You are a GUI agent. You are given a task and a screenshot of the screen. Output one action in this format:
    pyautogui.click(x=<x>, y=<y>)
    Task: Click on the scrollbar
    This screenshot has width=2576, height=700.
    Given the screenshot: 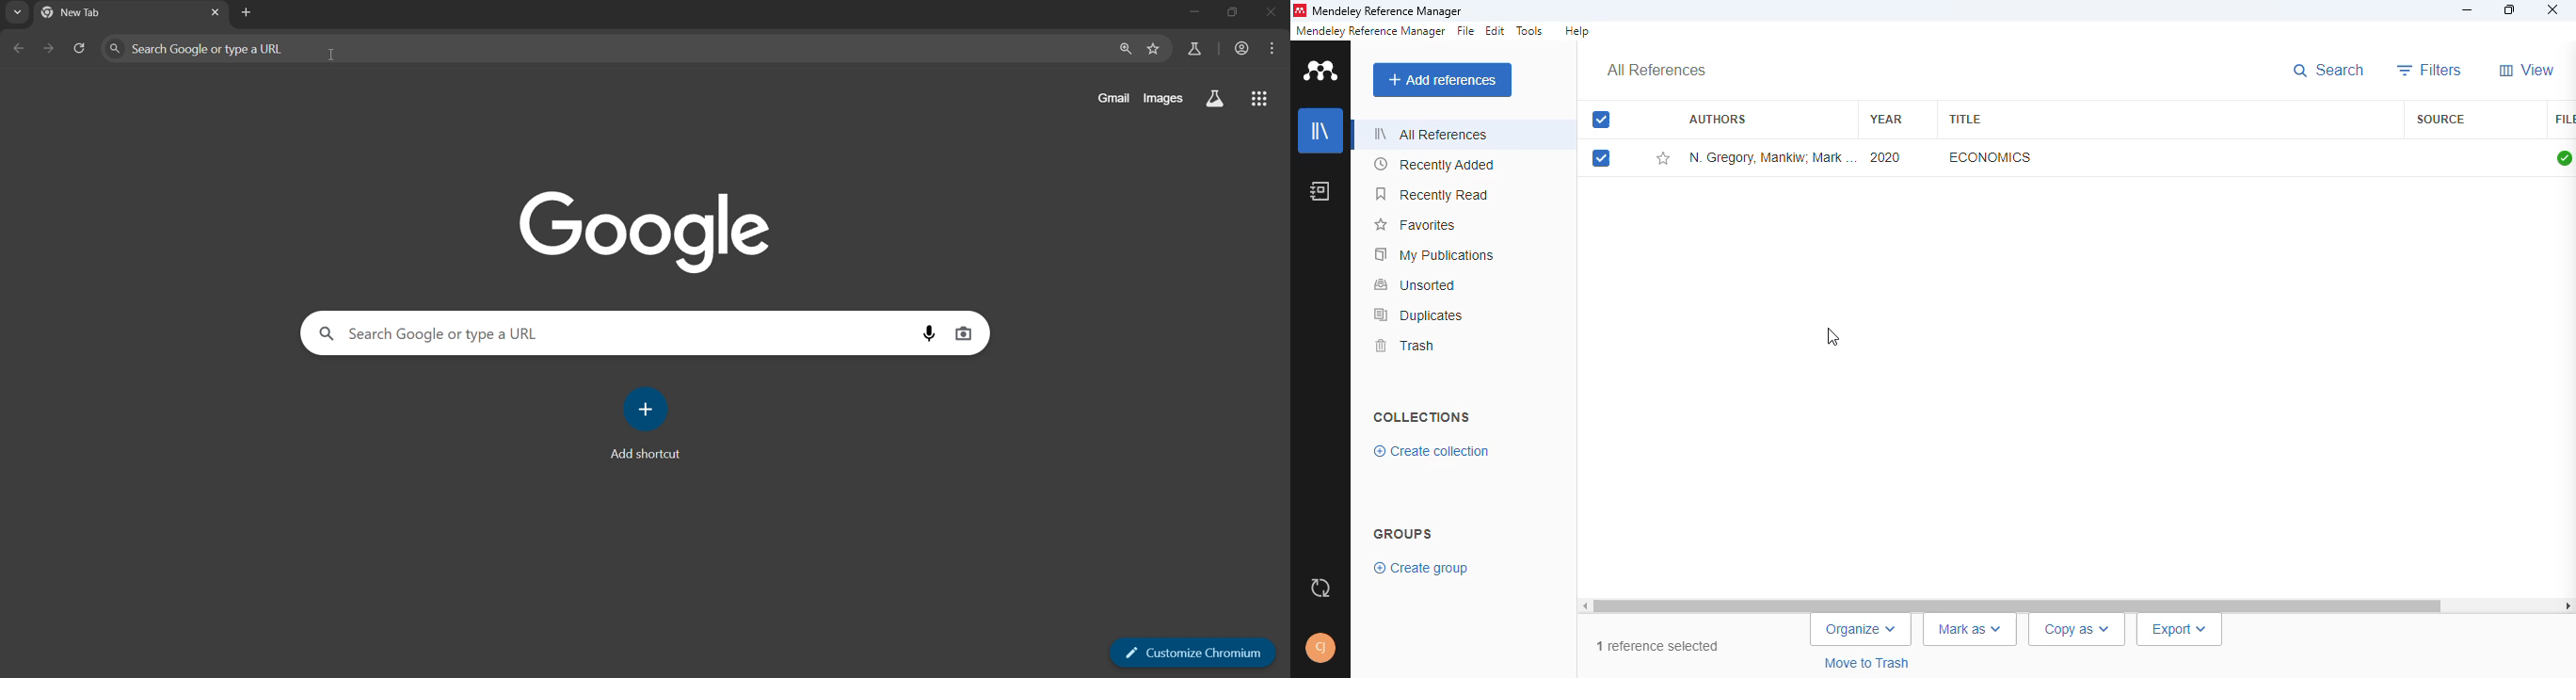 What is the action you would take?
    pyautogui.click(x=2076, y=605)
    